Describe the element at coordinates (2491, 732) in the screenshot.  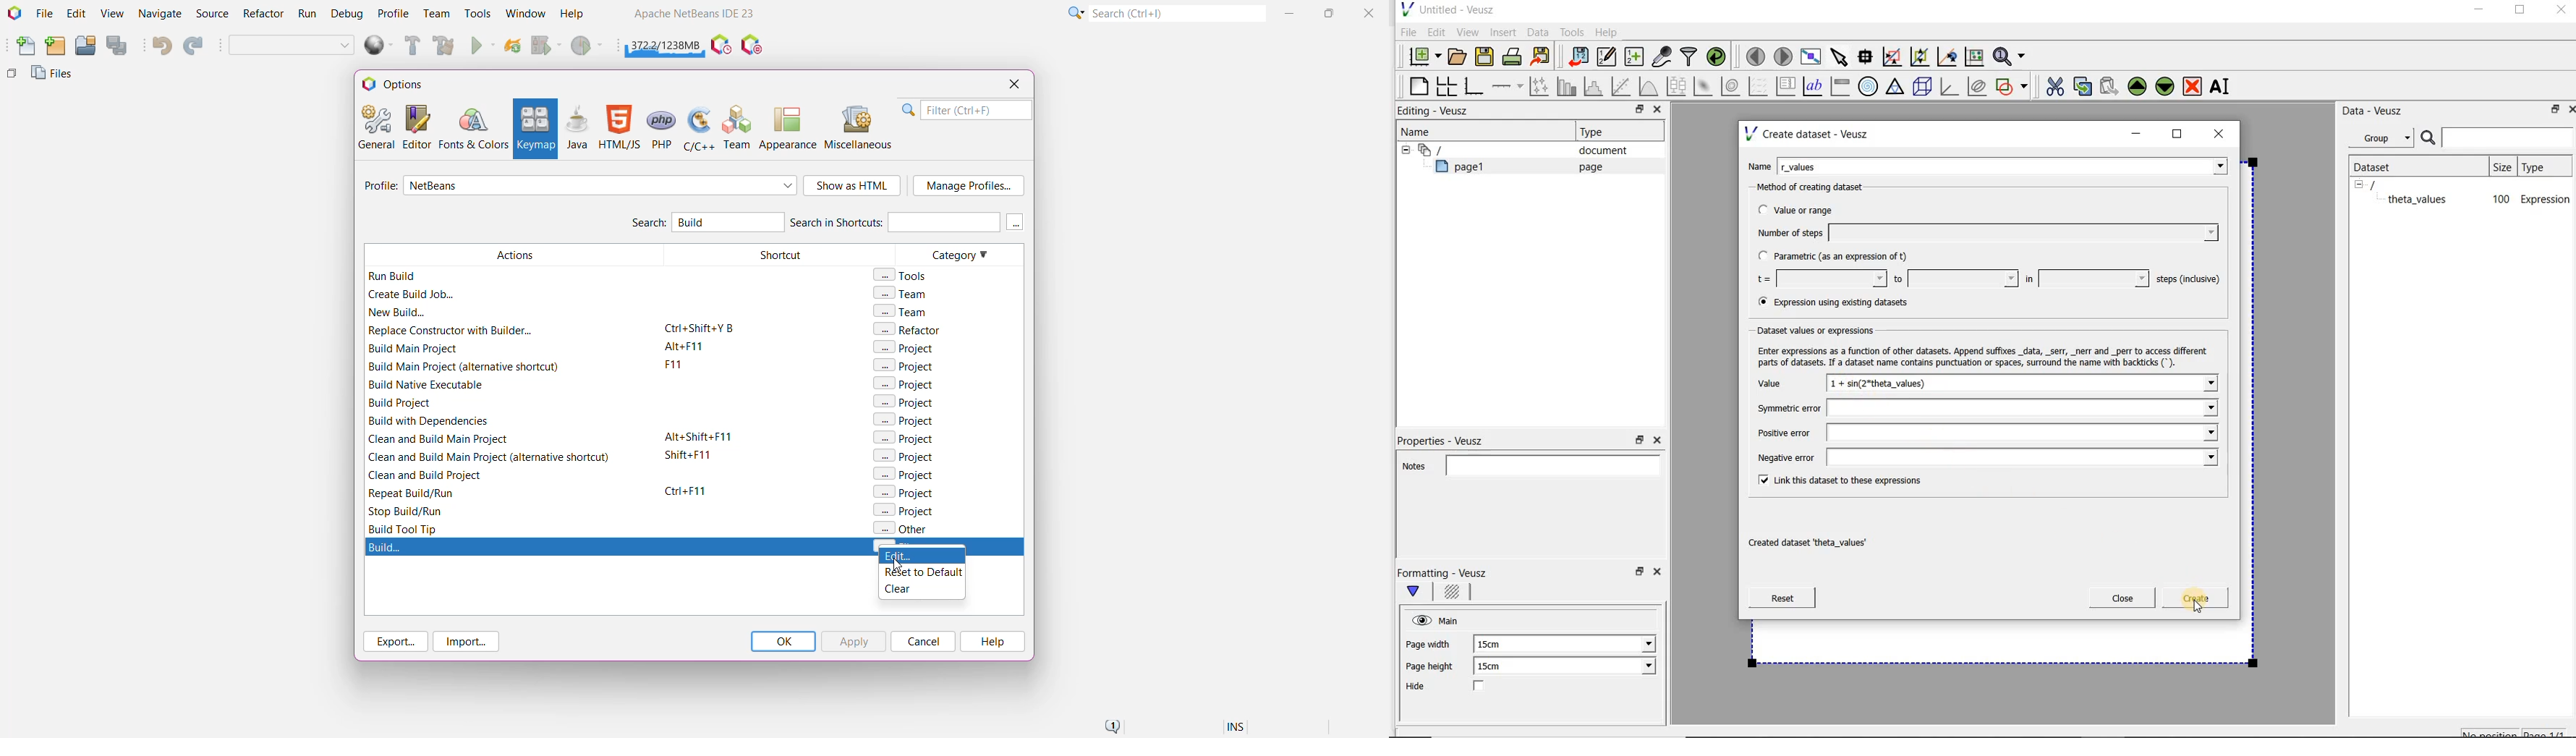
I see `No position` at that location.